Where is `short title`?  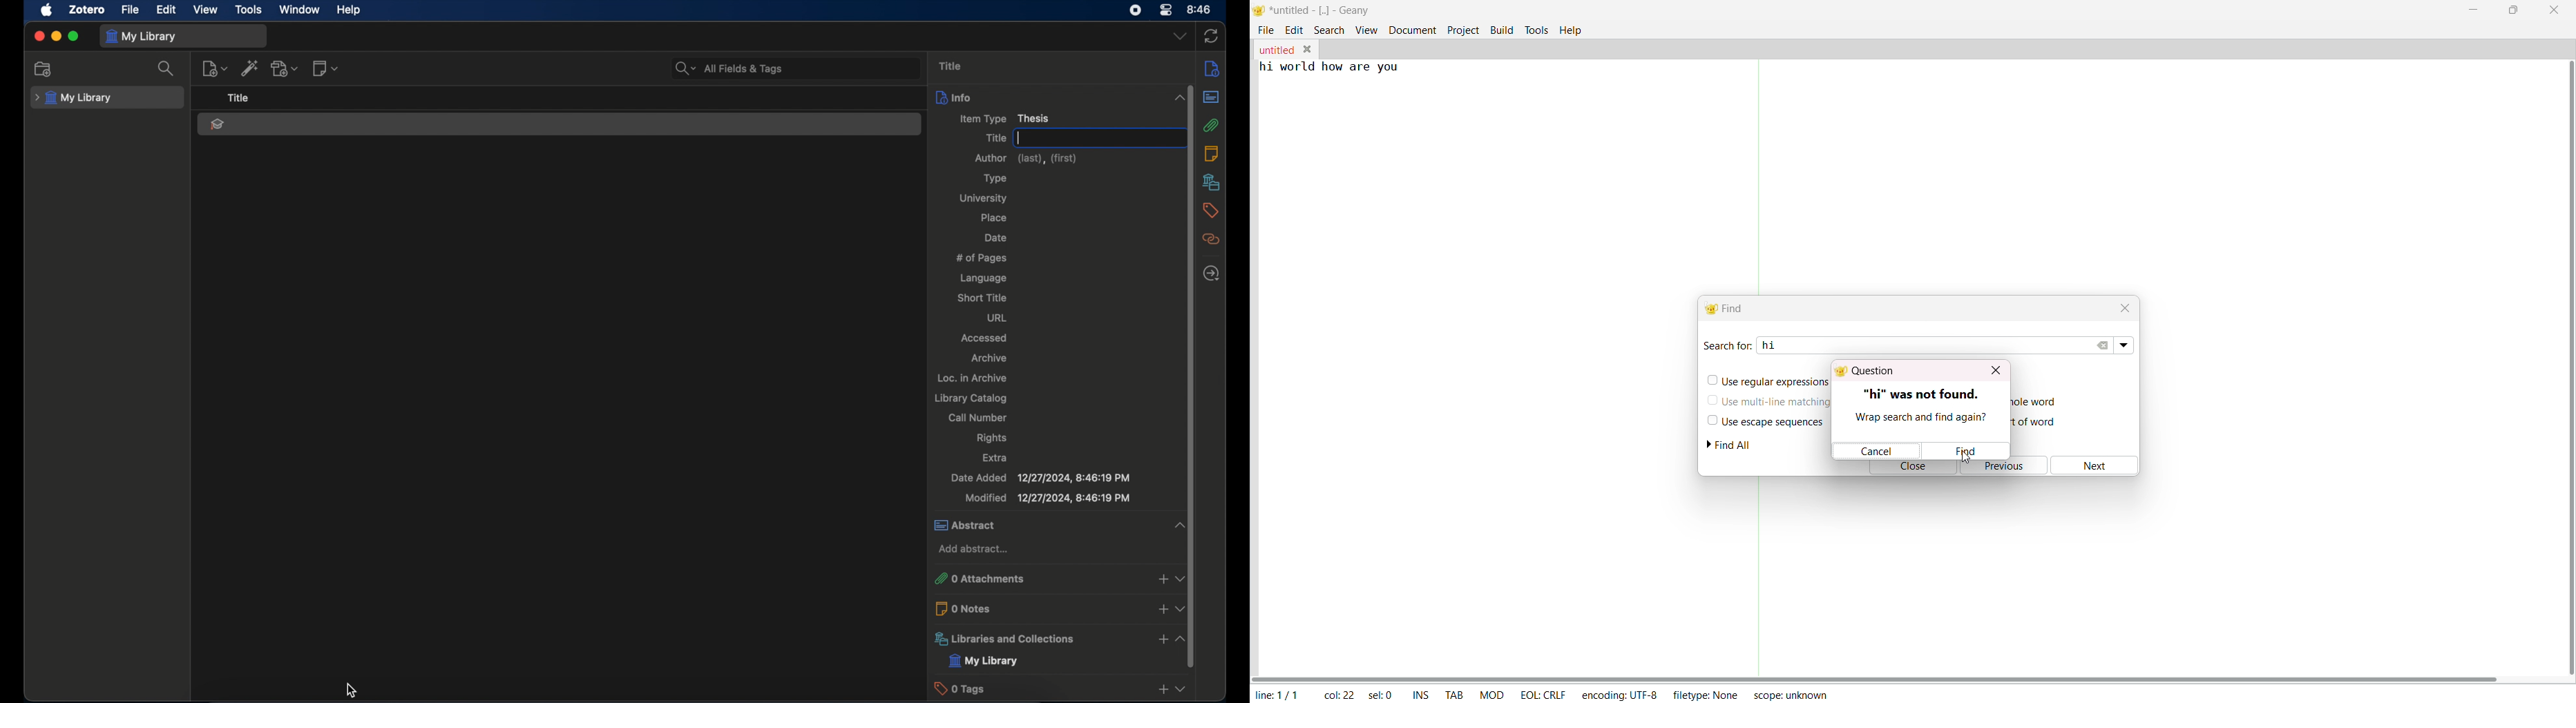 short title is located at coordinates (981, 298).